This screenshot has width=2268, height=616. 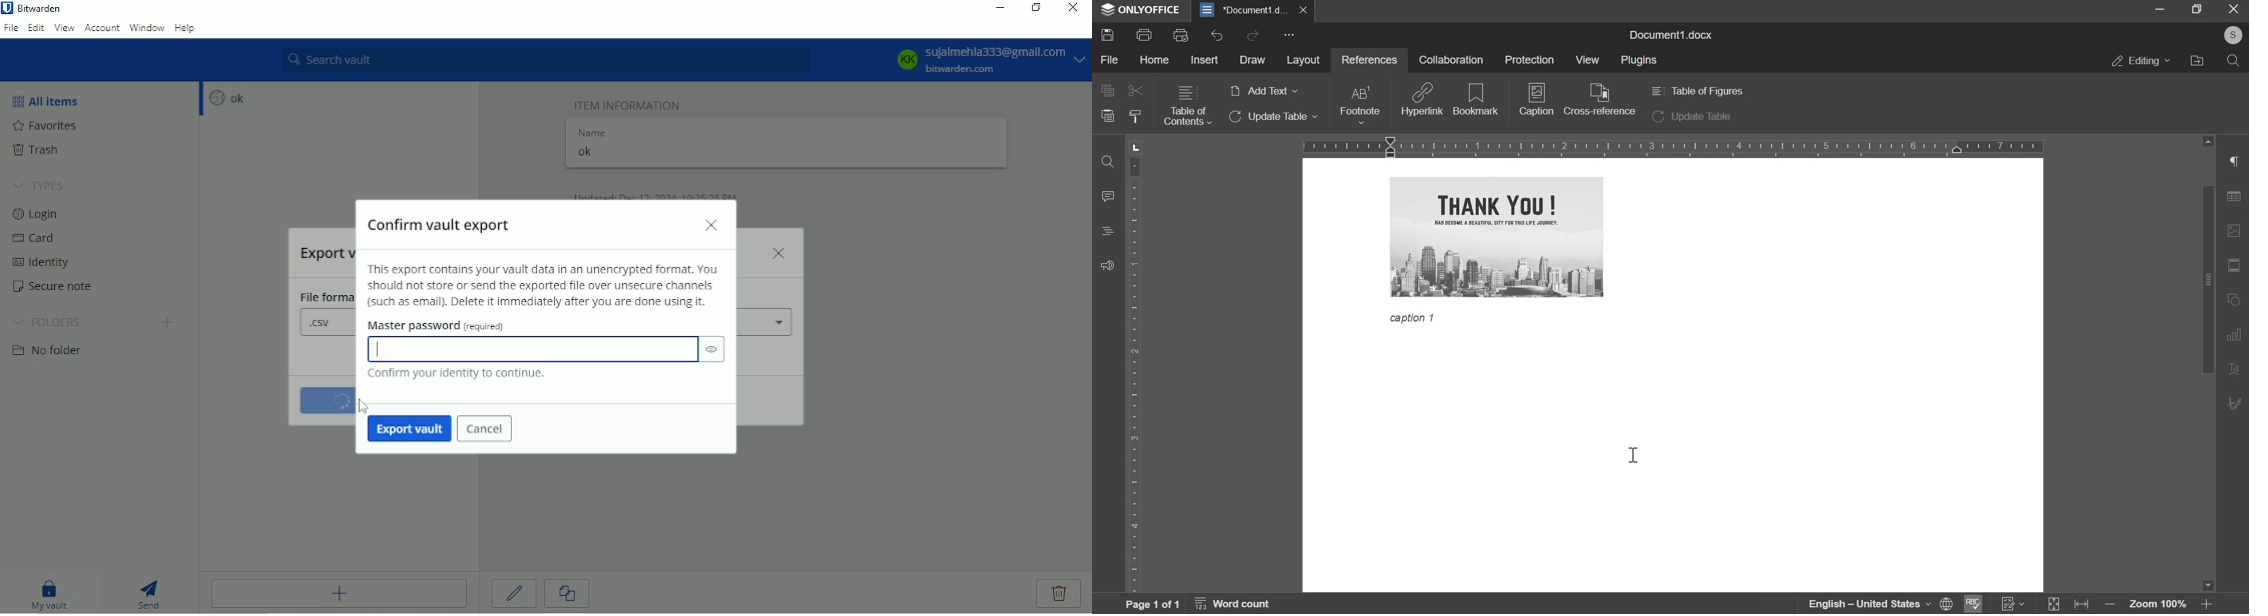 I want to click on right side menu, so click(x=2236, y=163).